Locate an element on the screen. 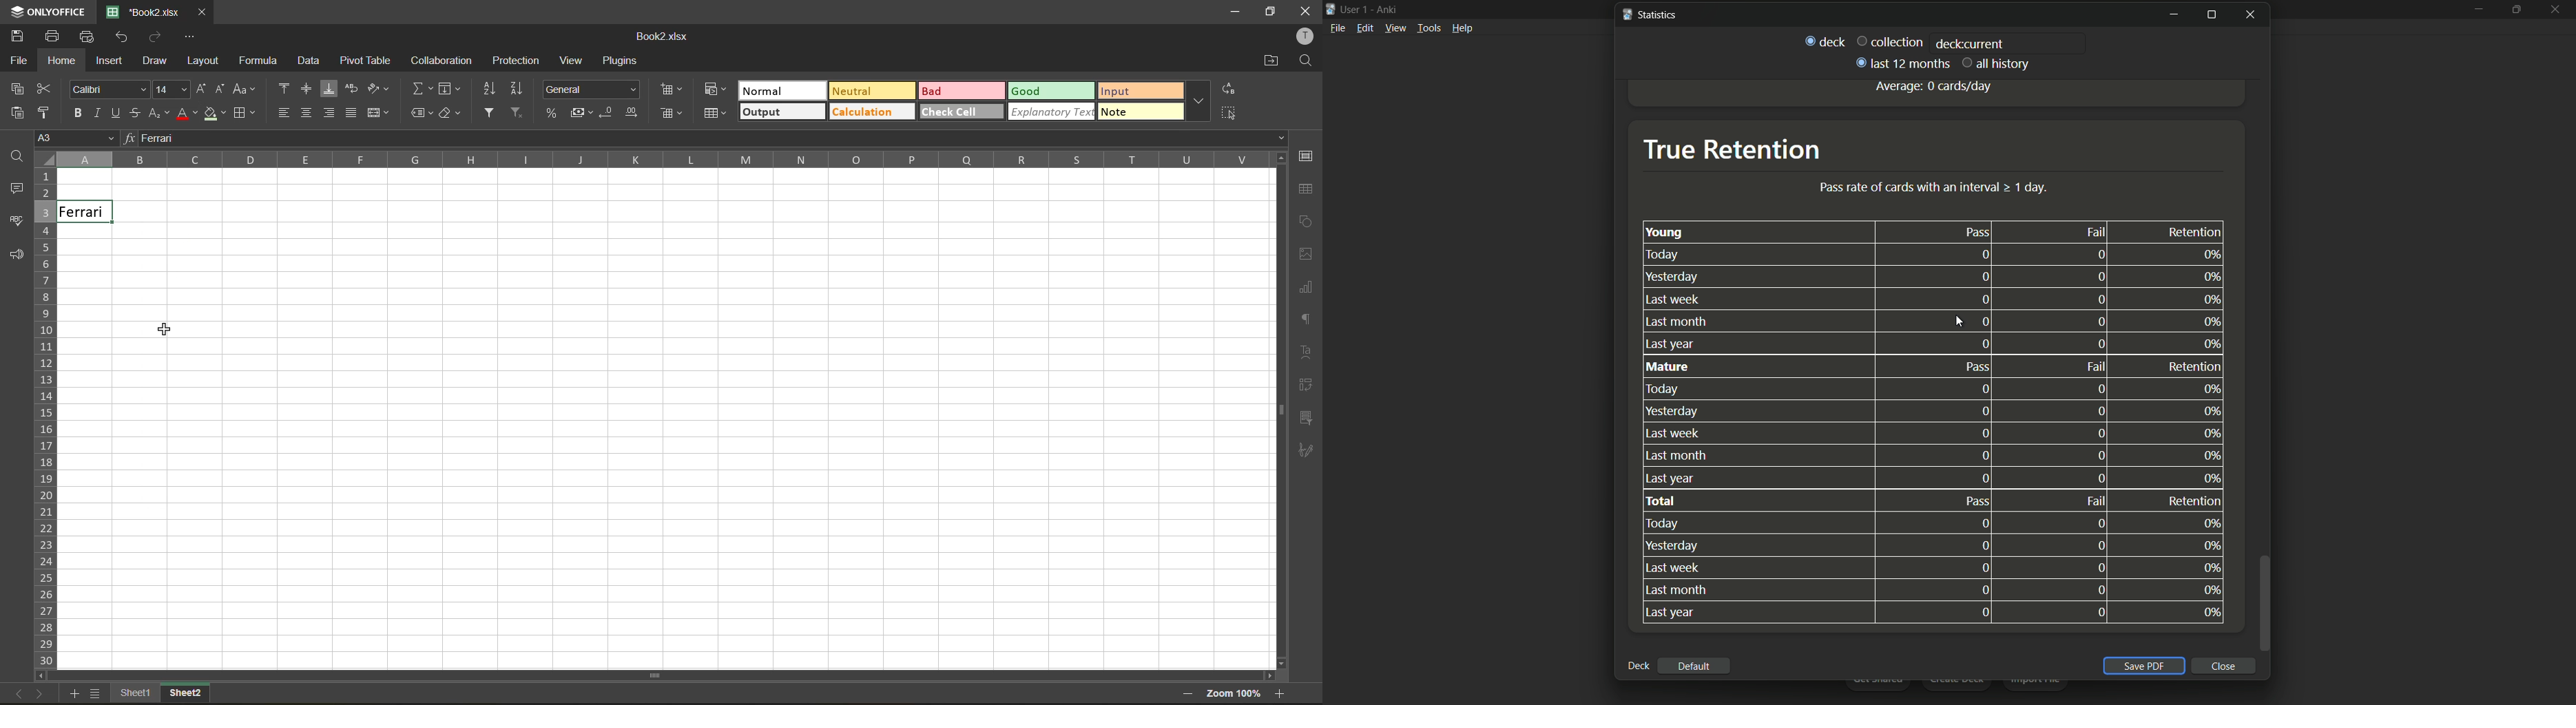  tabular data for analyzing retention rate is located at coordinates (1932, 424).